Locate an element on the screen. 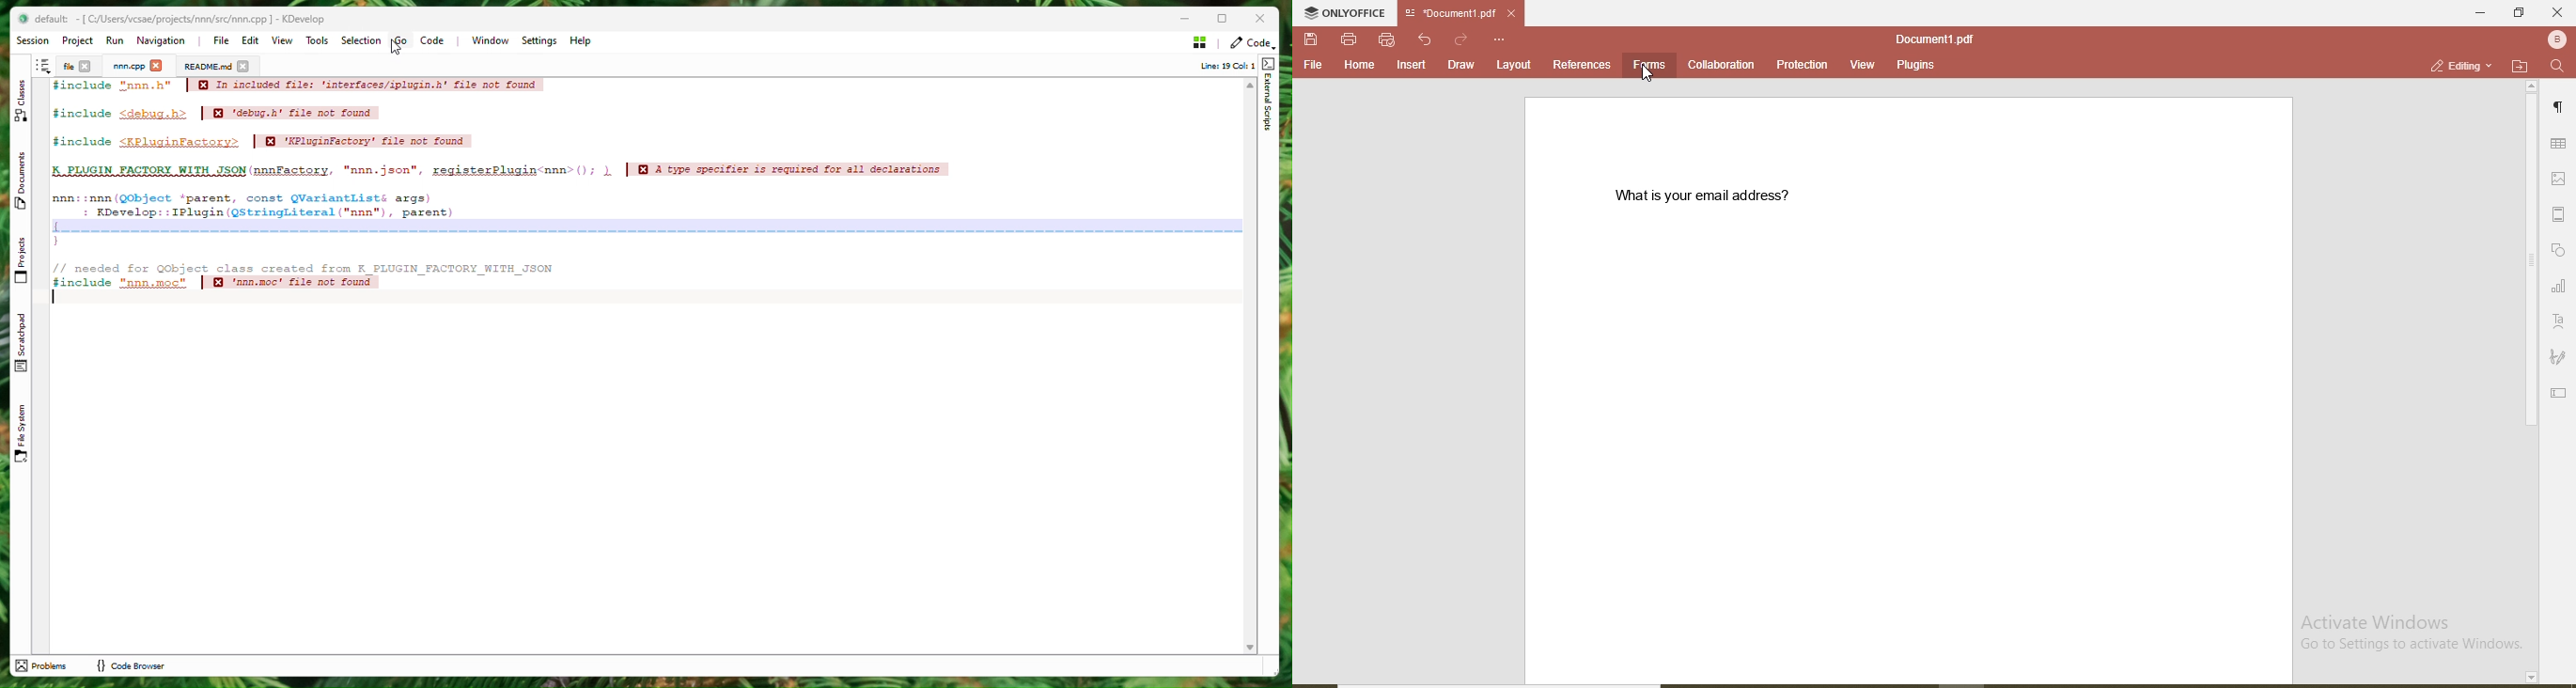 The height and width of the screenshot is (700, 2576). shapes is located at coordinates (2560, 251).